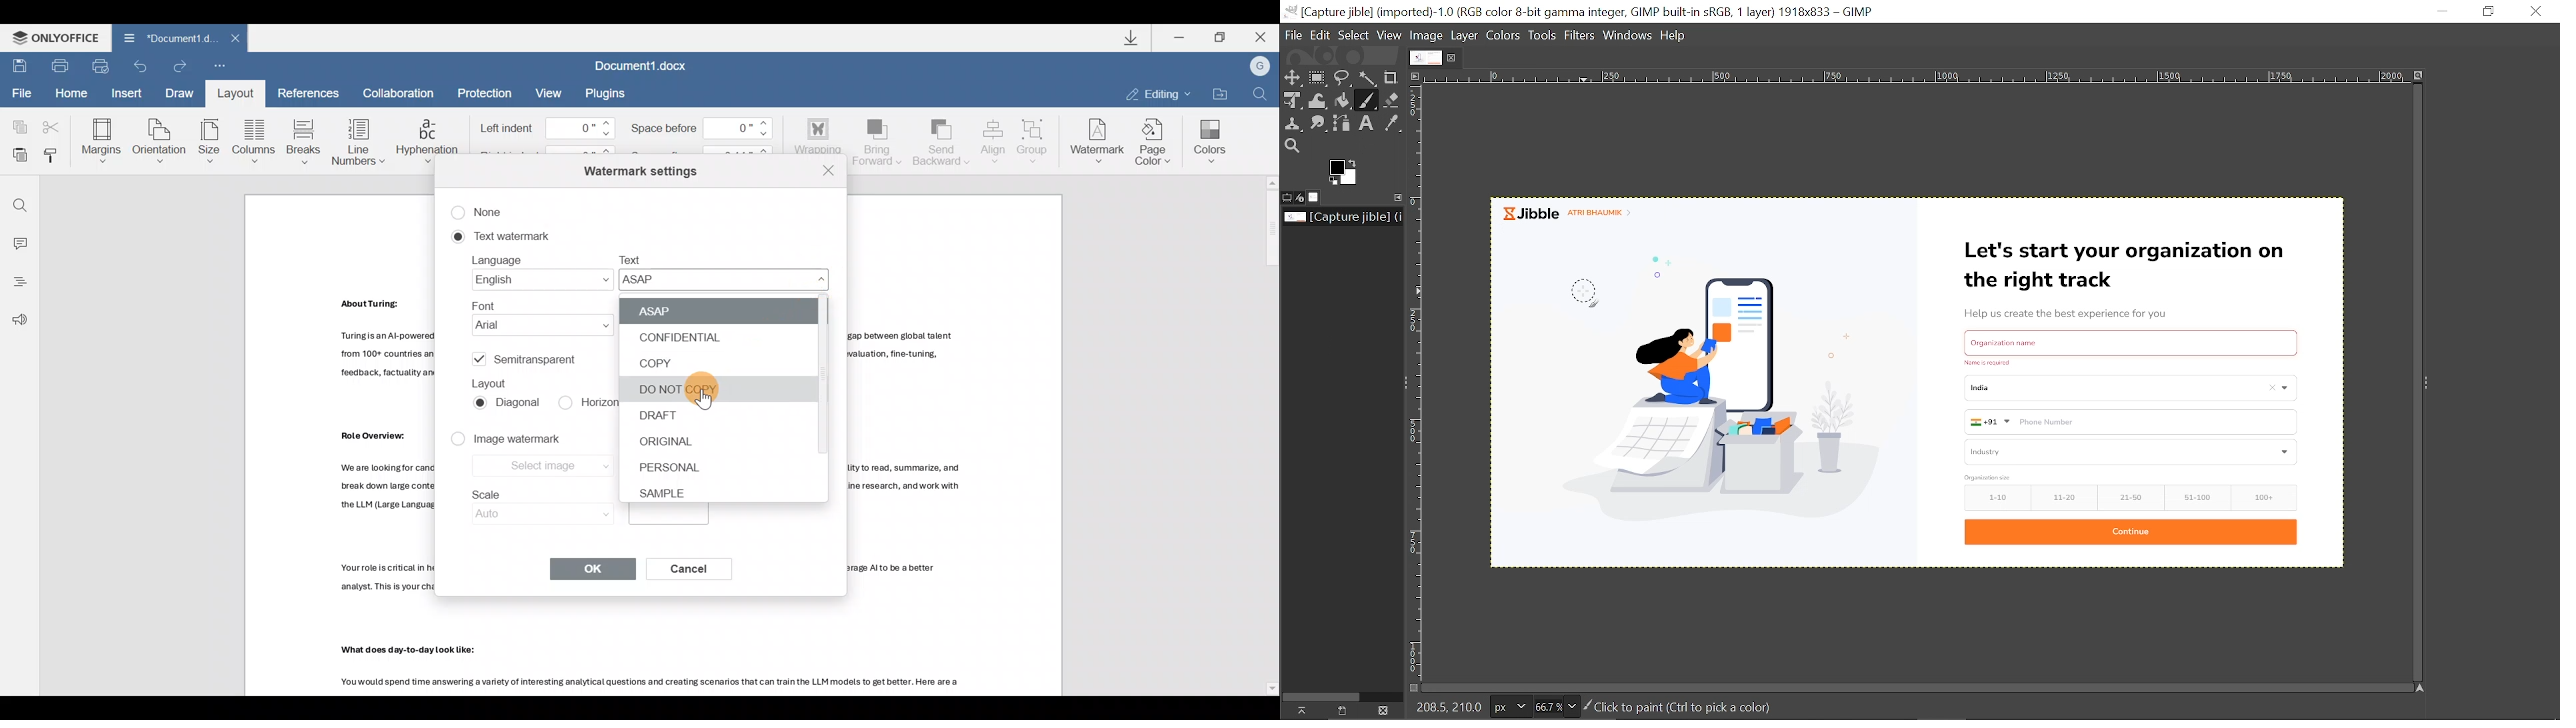 The width and height of the screenshot is (2576, 728). Describe the element at coordinates (404, 92) in the screenshot. I see `Collaboration` at that location.